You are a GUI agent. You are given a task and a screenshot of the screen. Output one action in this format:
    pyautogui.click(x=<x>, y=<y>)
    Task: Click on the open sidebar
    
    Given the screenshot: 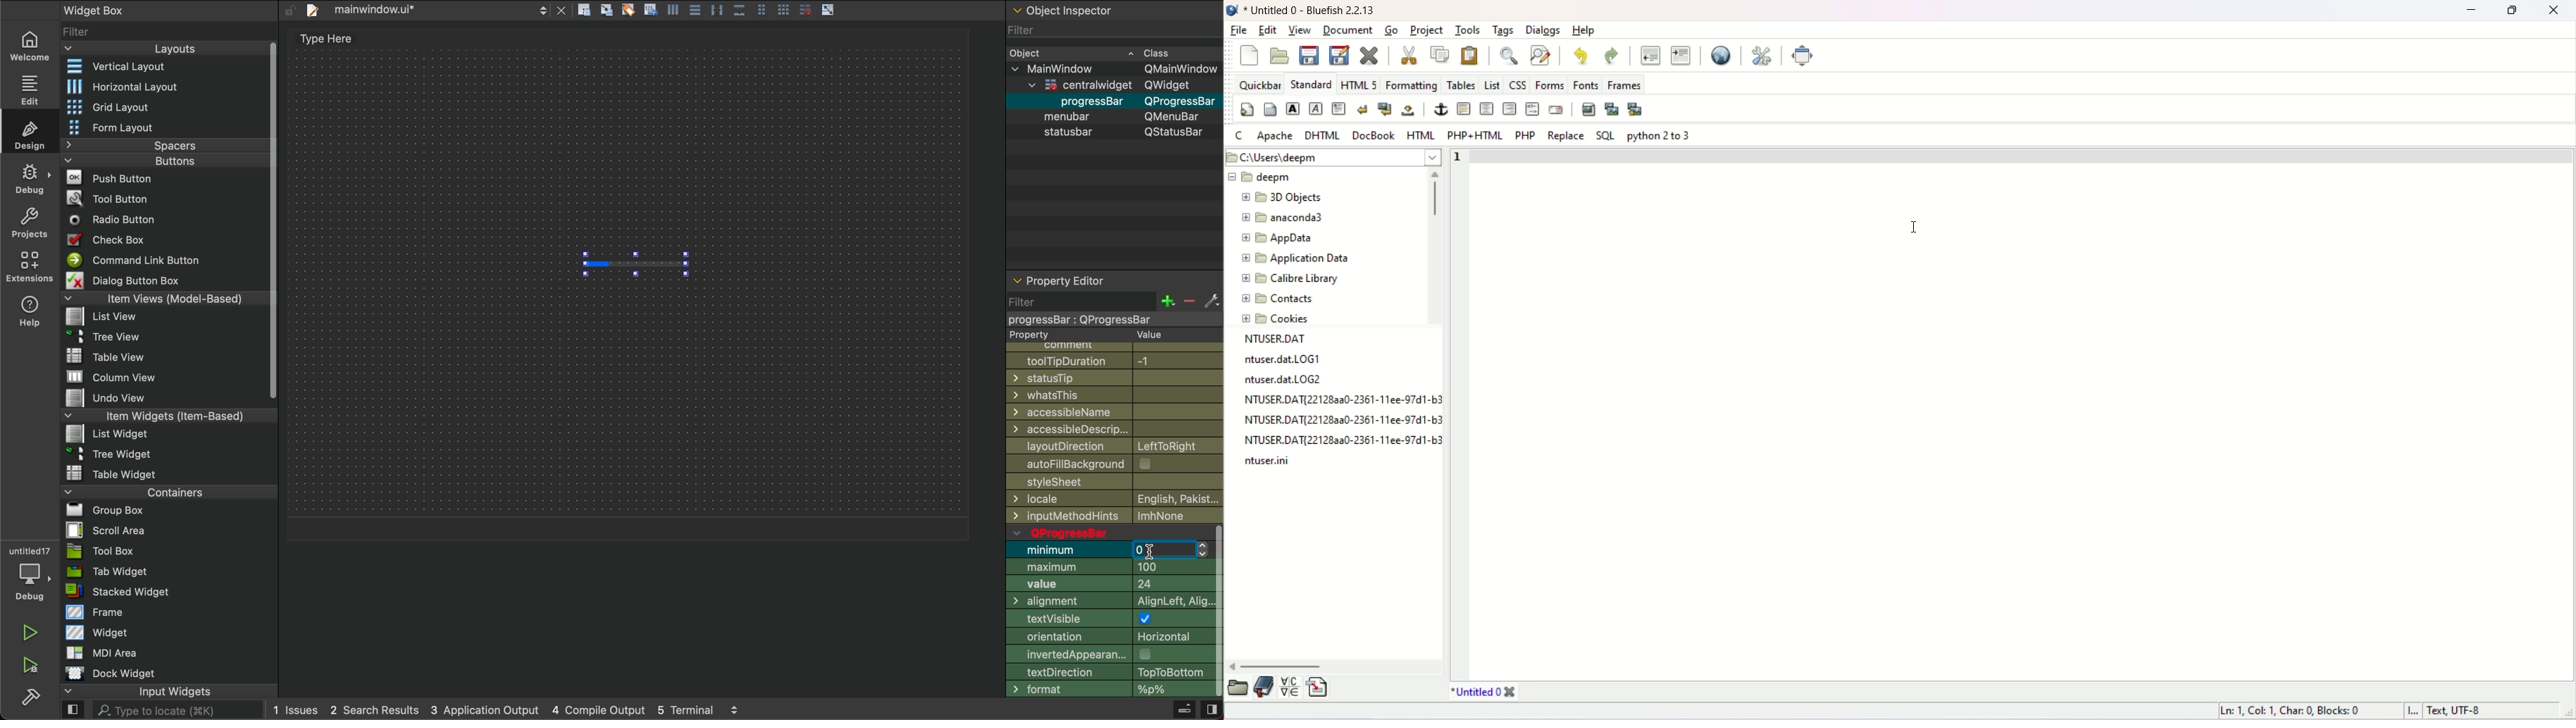 What is the action you would take?
    pyautogui.click(x=73, y=711)
    